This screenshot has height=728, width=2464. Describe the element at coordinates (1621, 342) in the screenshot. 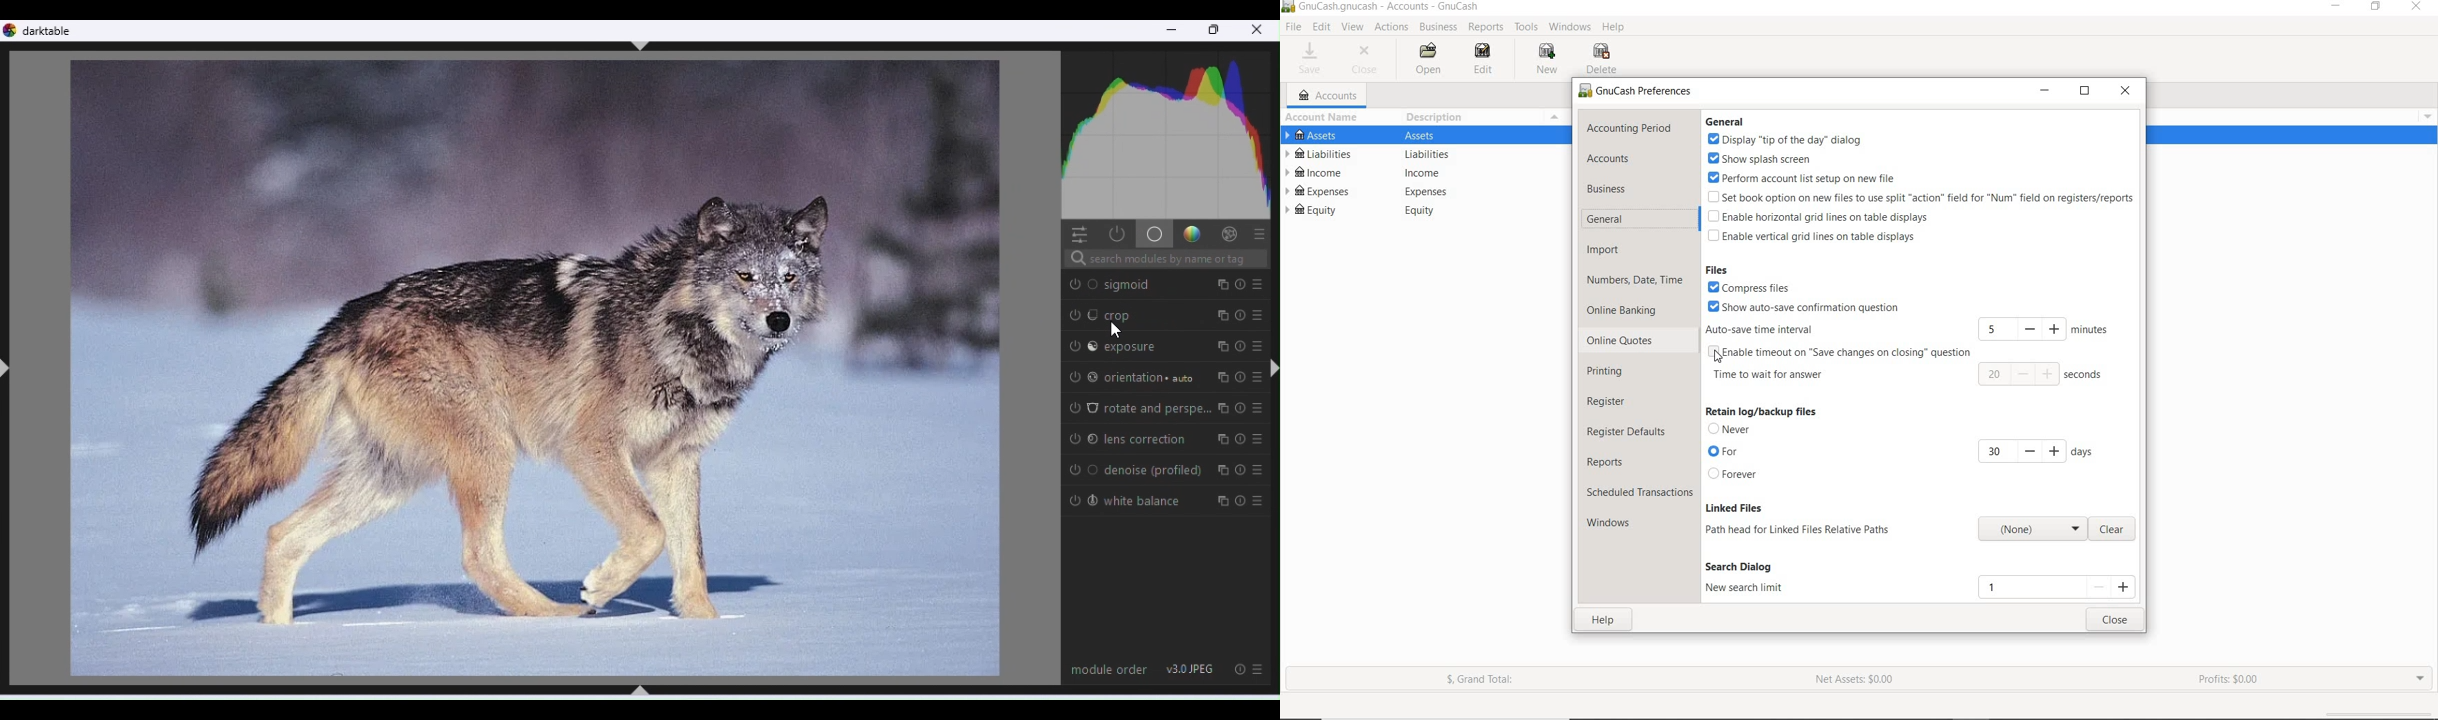

I see `ONLINE QUOTES` at that location.